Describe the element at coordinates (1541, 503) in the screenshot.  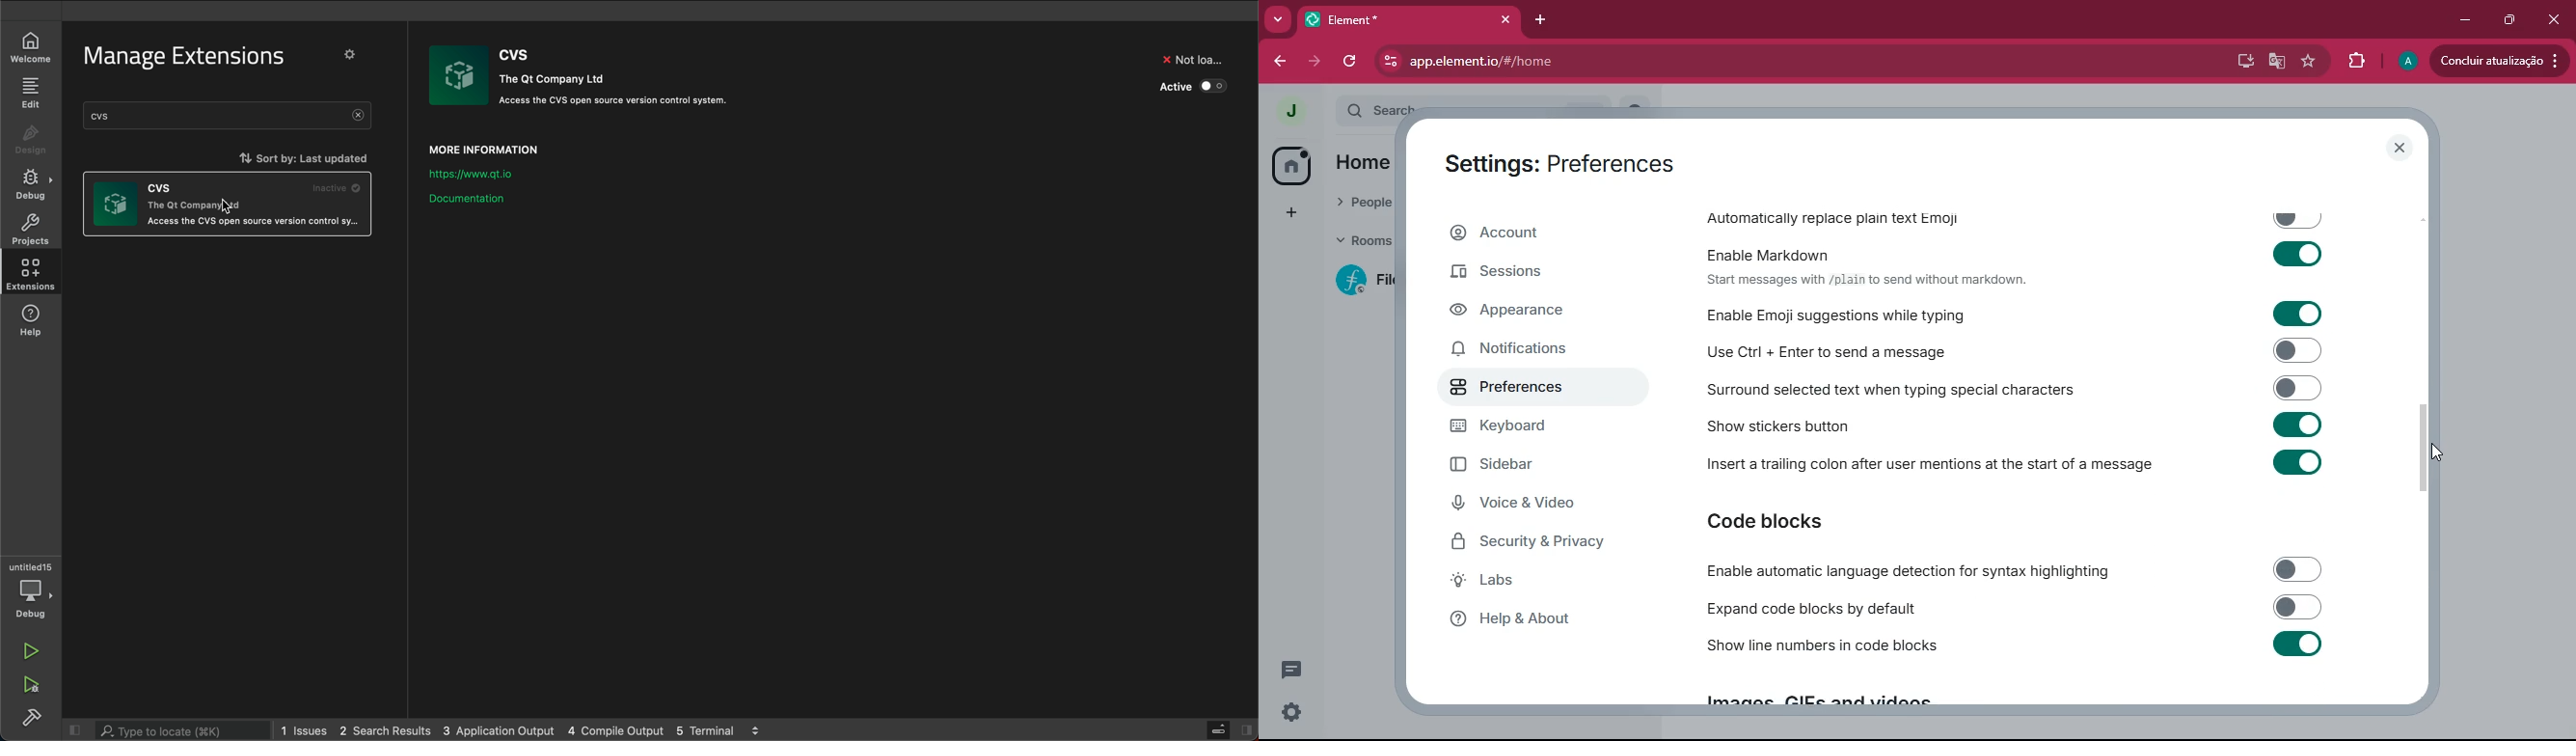
I see `voice & video` at that location.